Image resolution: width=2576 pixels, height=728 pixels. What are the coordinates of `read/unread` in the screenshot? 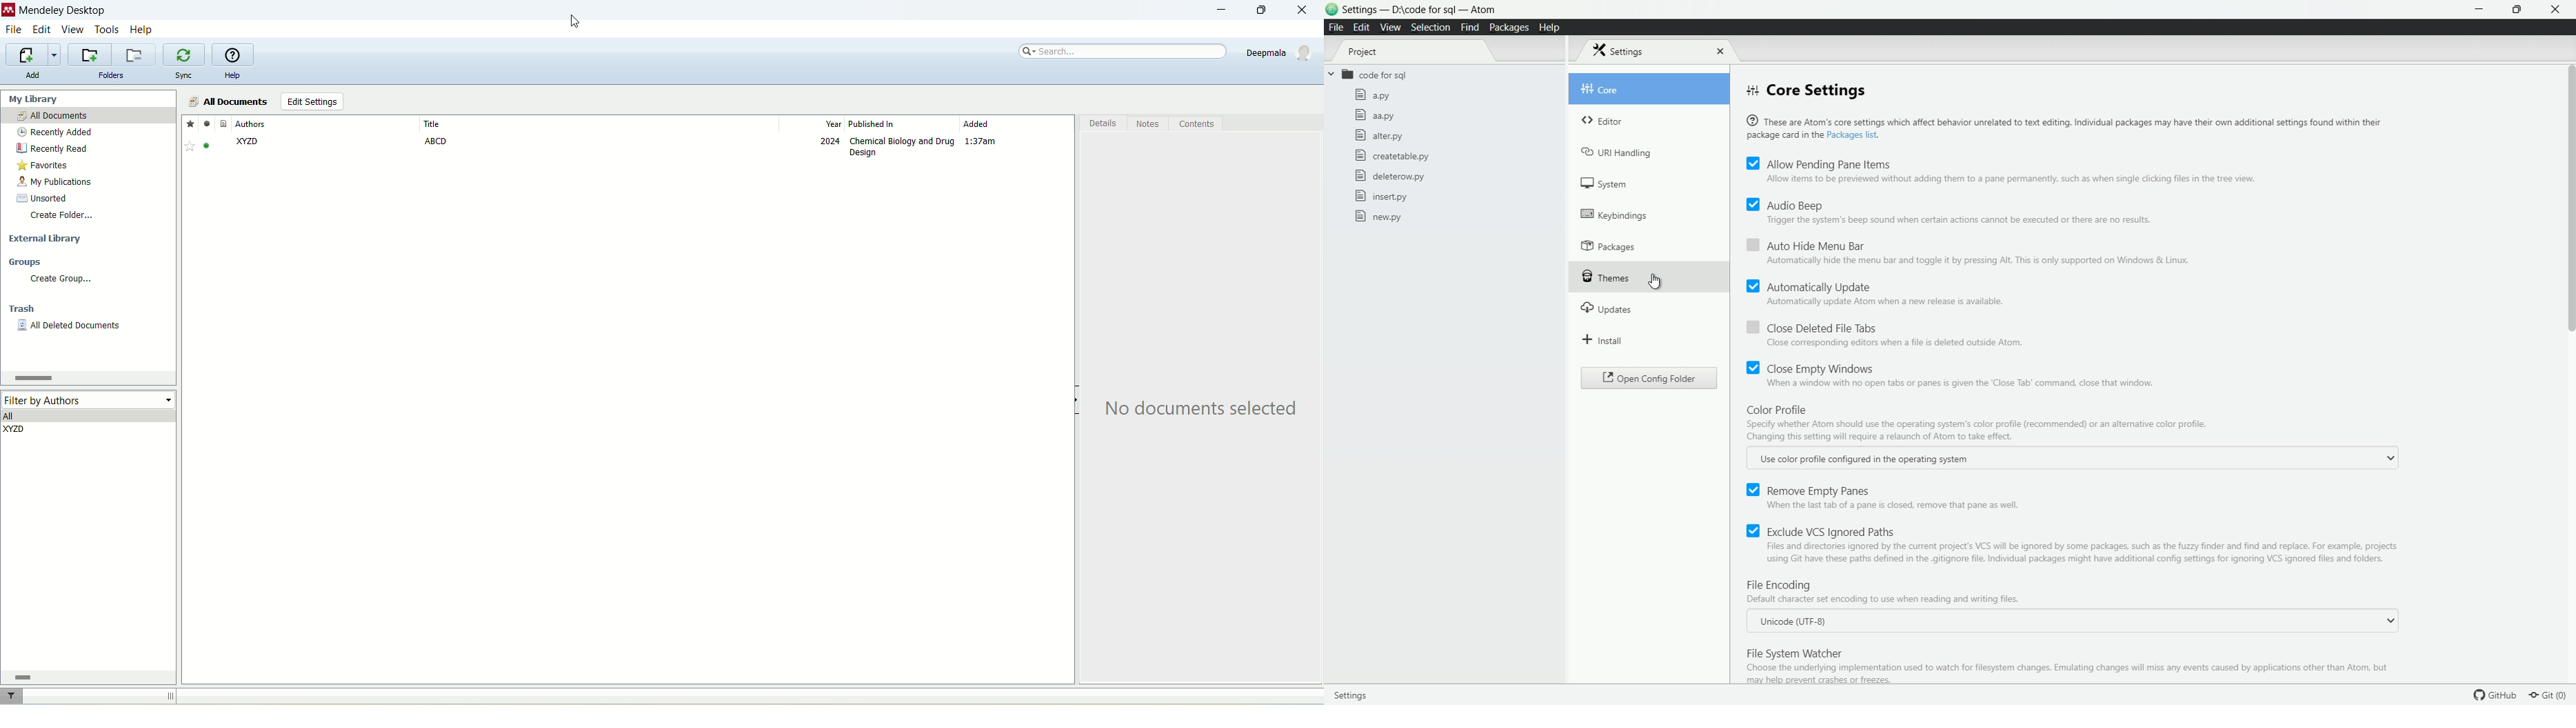 It's located at (205, 123).